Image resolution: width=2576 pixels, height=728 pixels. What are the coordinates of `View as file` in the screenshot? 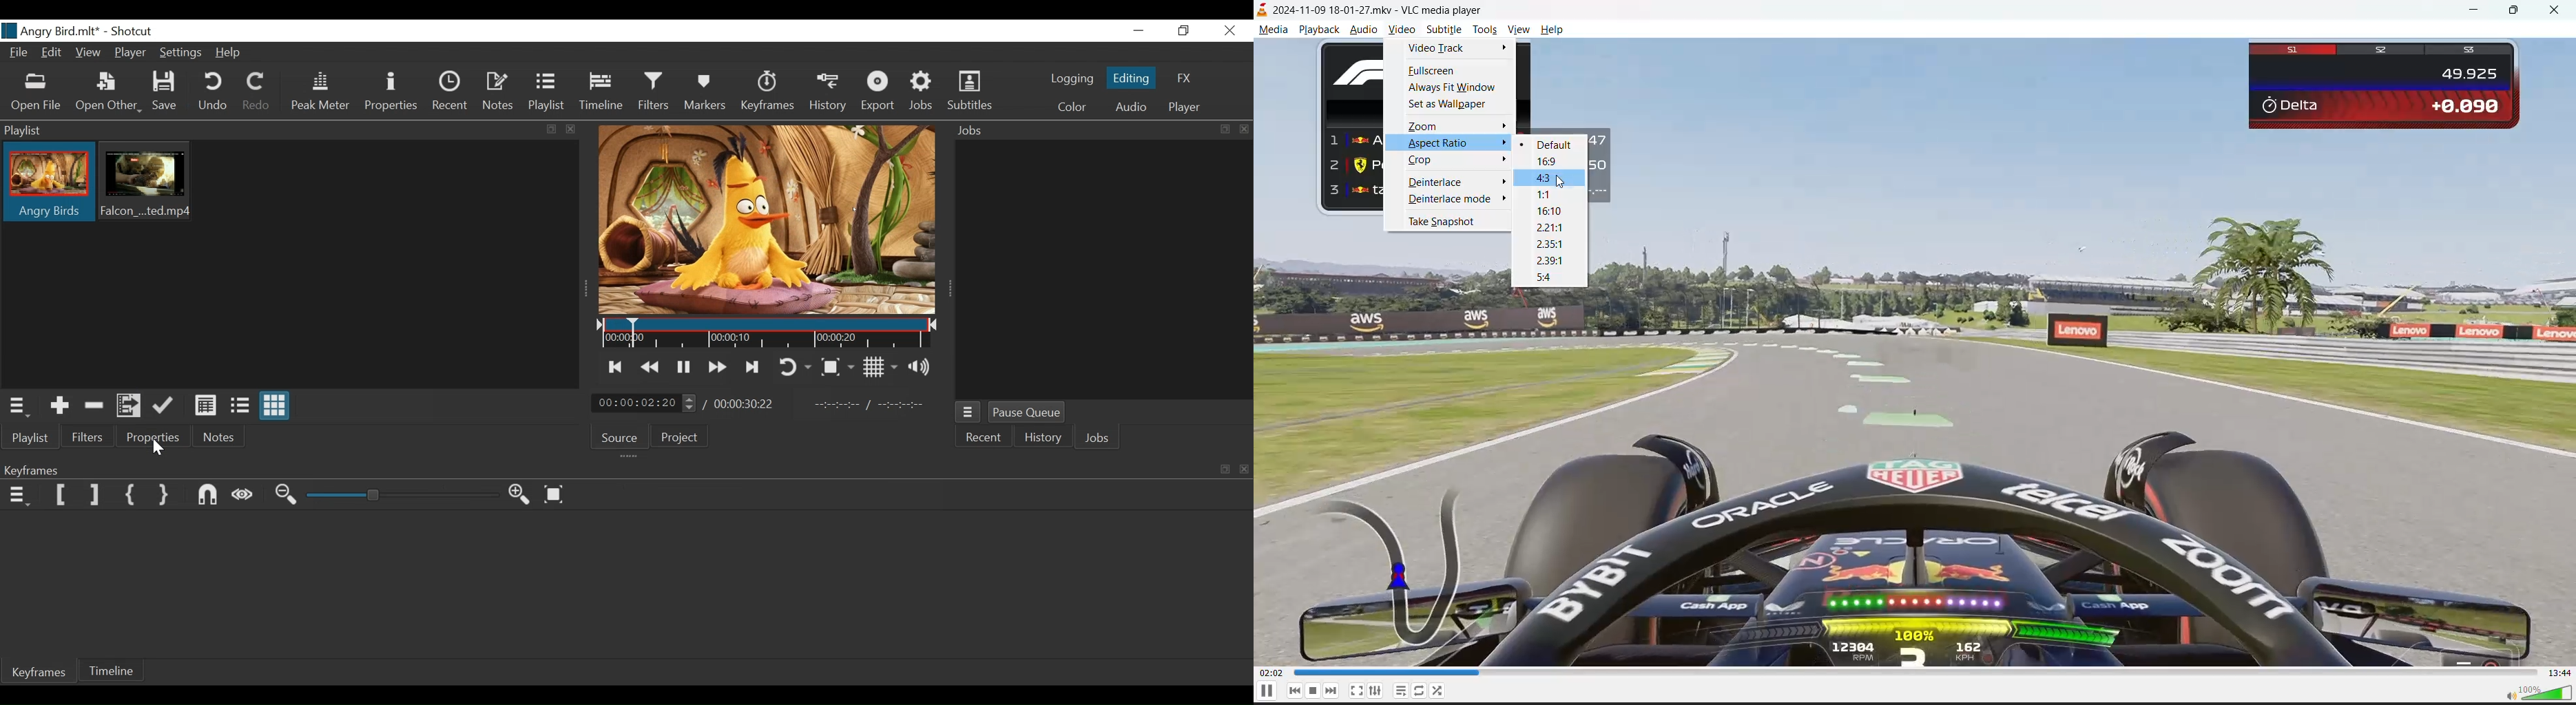 It's located at (240, 406).